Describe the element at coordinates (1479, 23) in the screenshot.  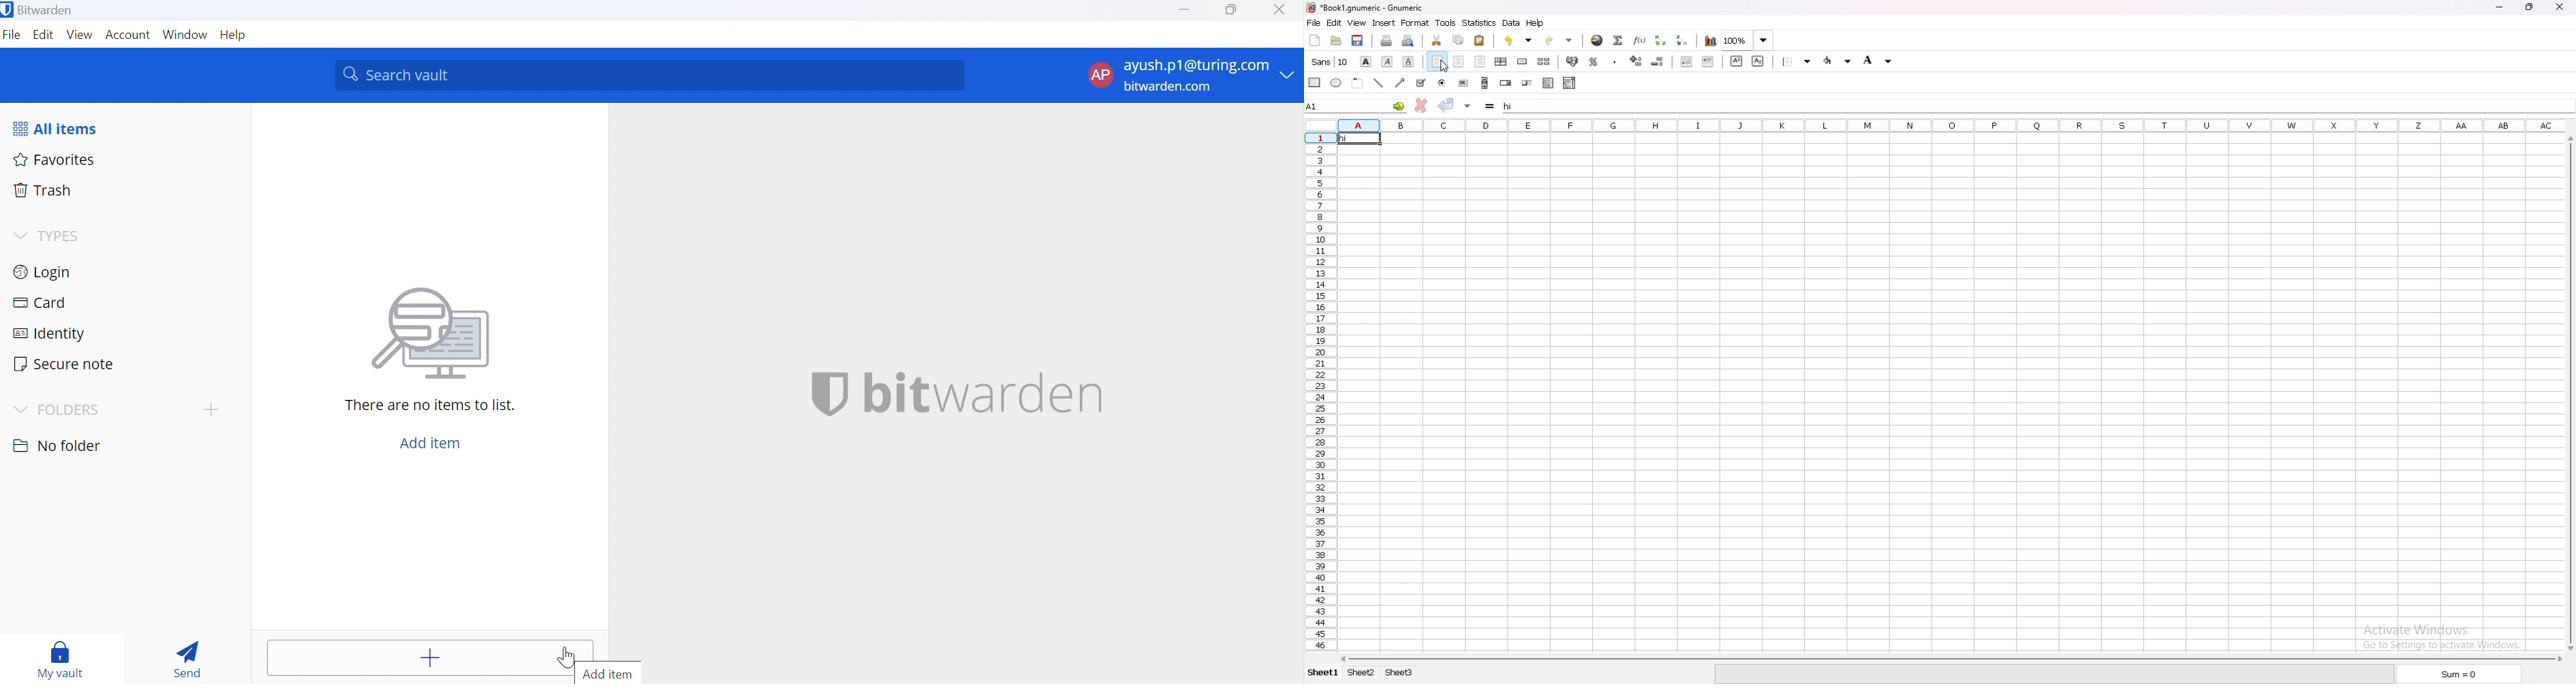
I see `statistics` at that location.